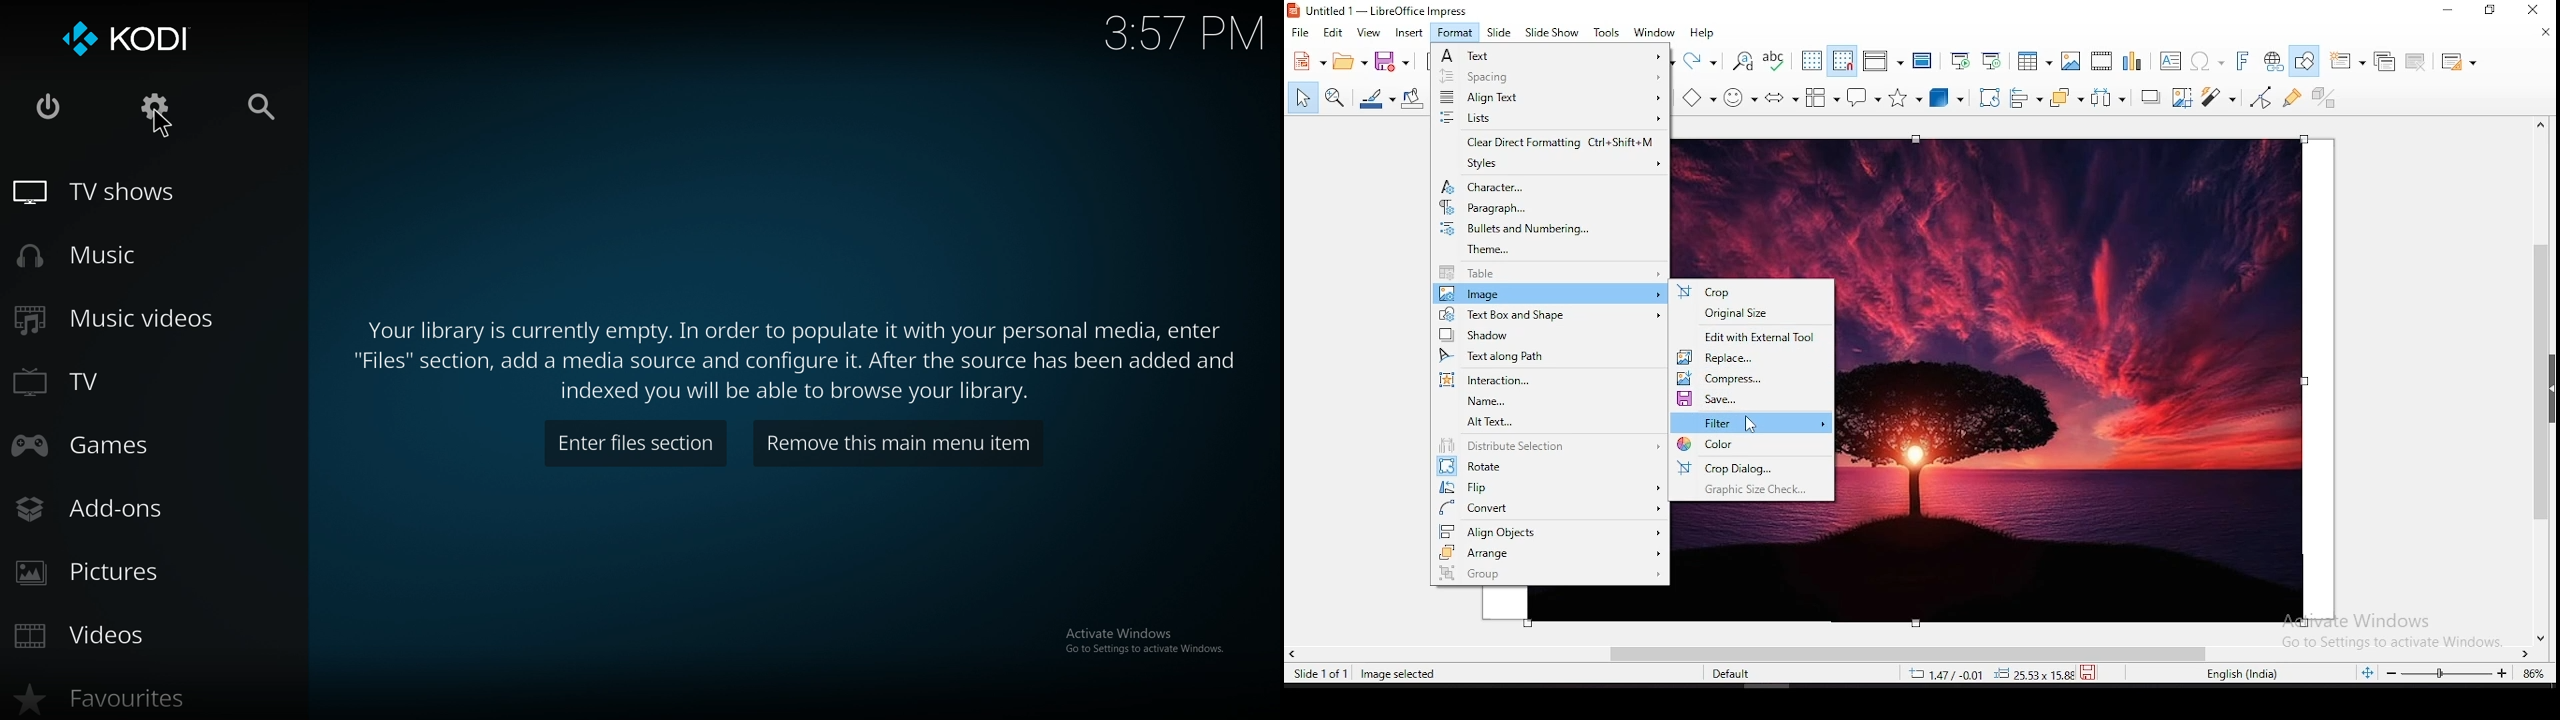 The width and height of the screenshot is (2576, 728). I want to click on crop image, so click(2184, 98).